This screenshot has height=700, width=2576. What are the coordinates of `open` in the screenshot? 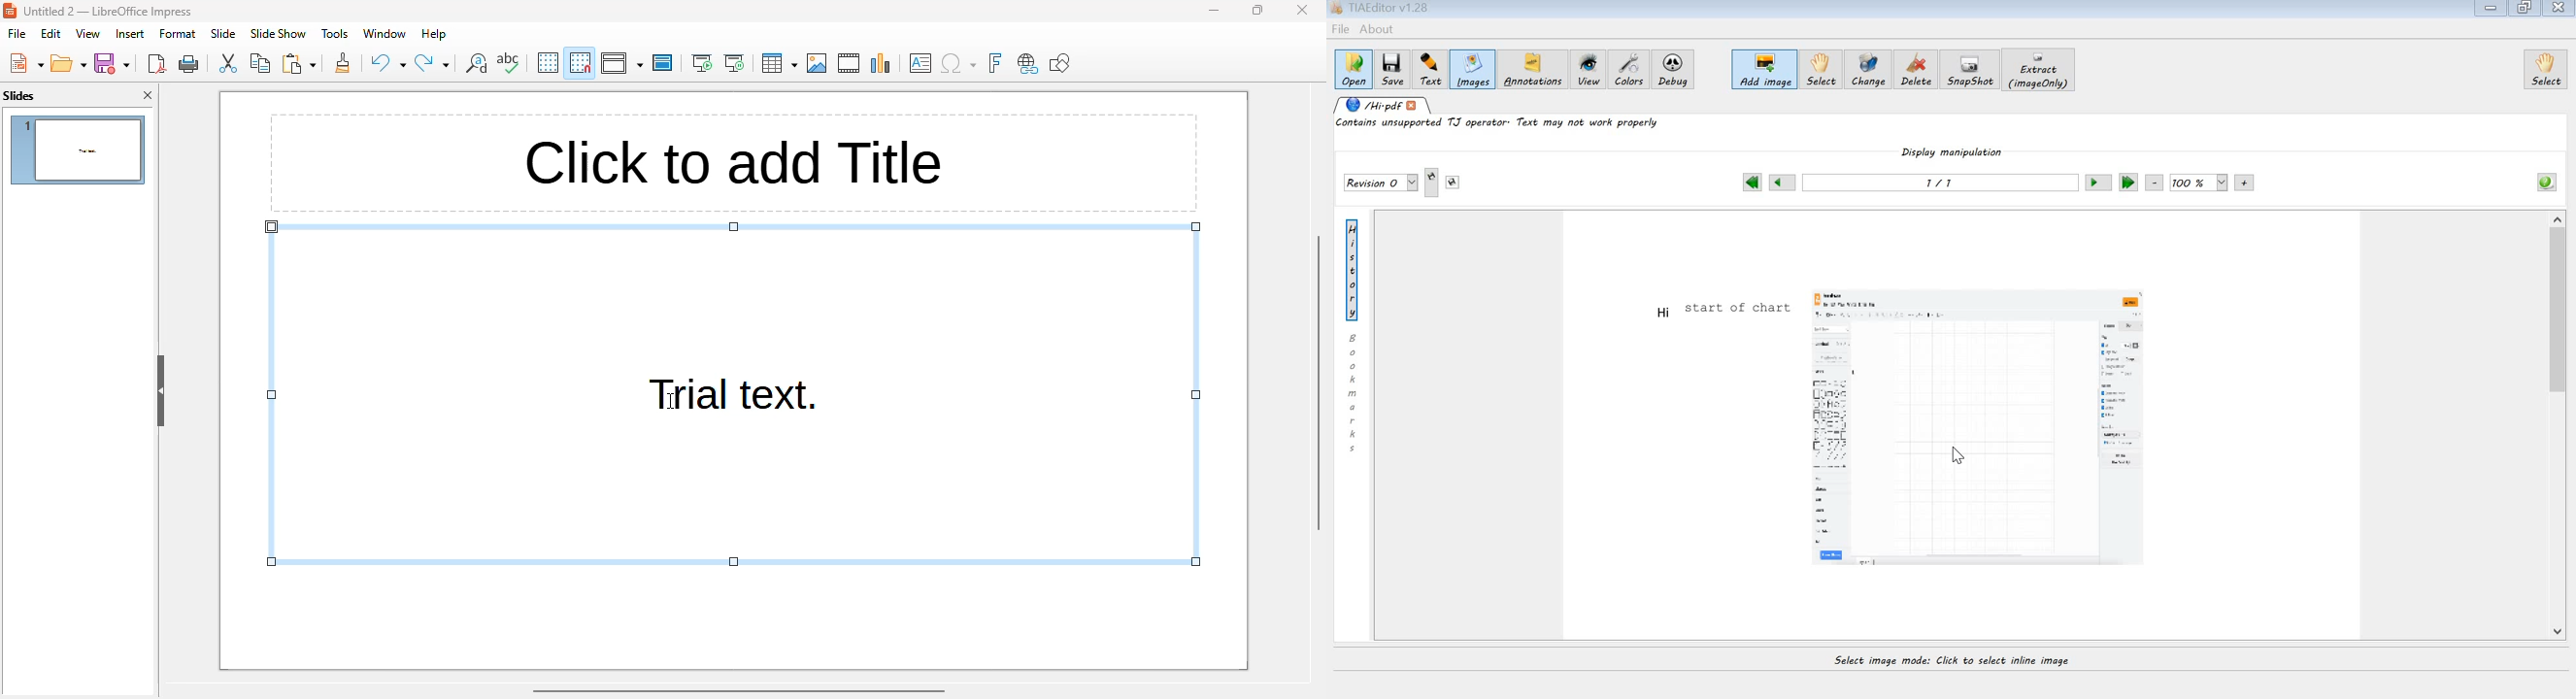 It's located at (69, 62).